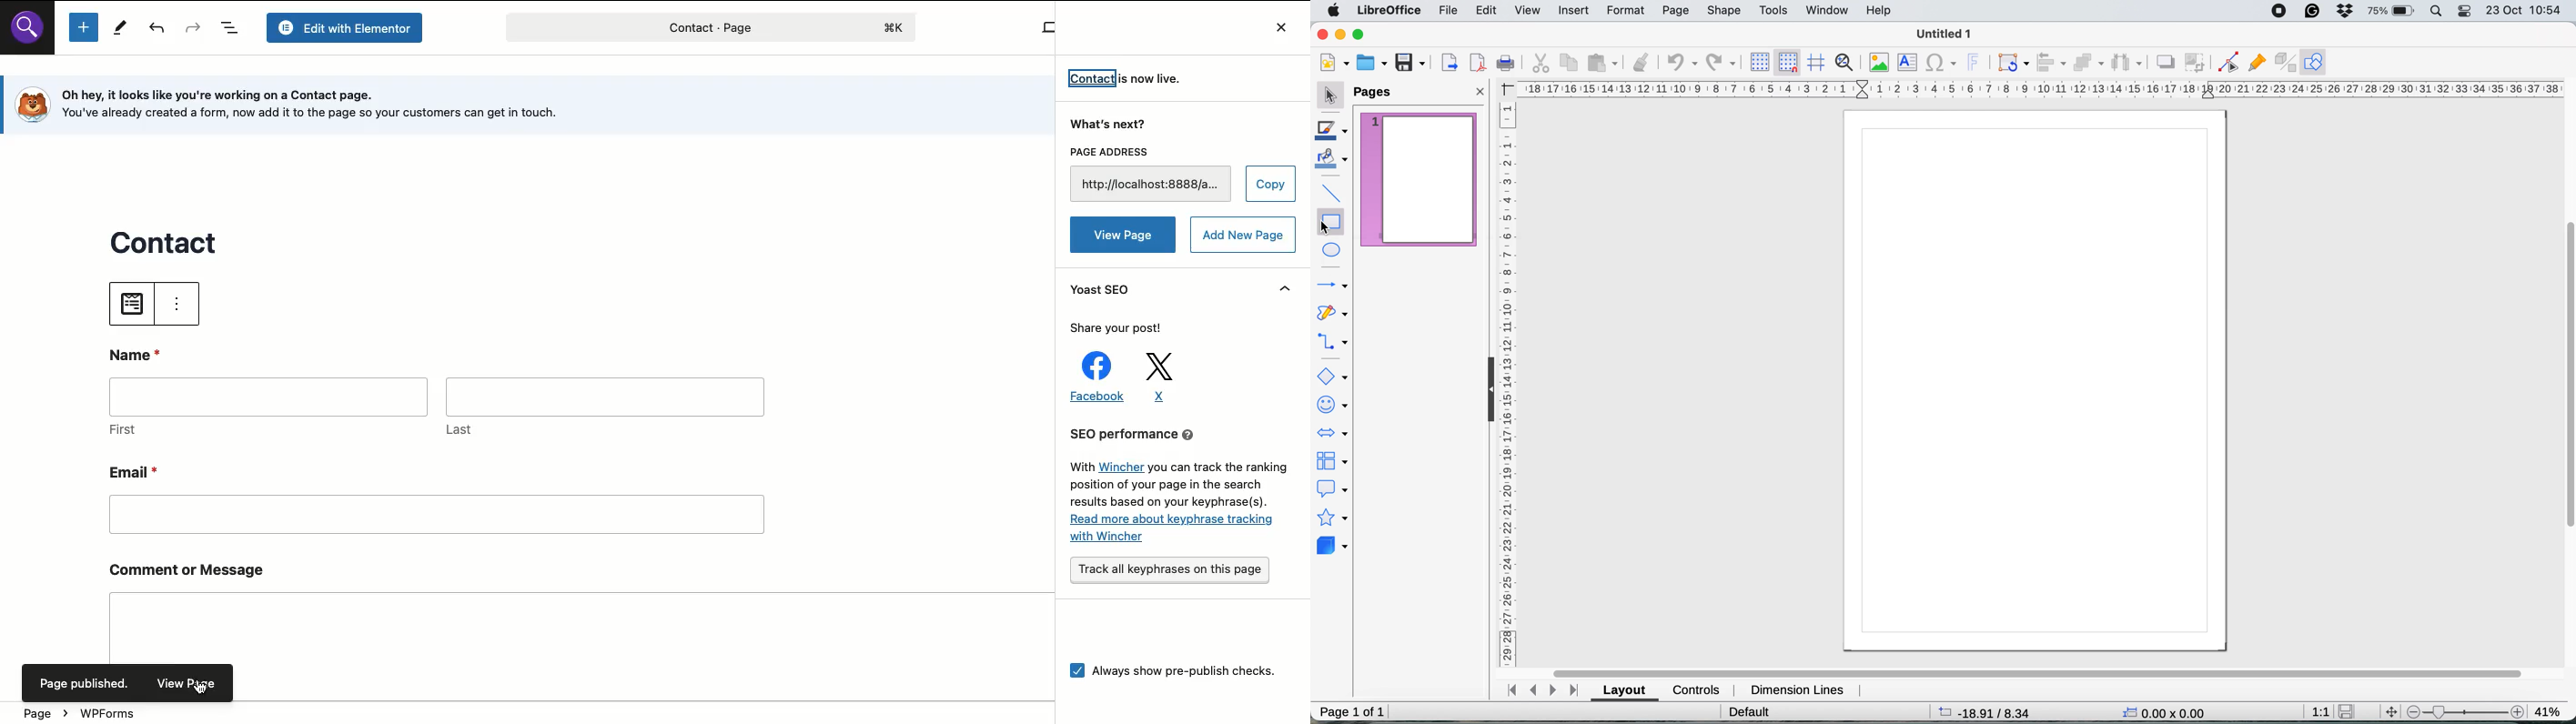 The image size is (2576, 728). What do you see at coordinates (1604, 64) in the screenshot?
I see `paste` at bounding box center [1604, 64].